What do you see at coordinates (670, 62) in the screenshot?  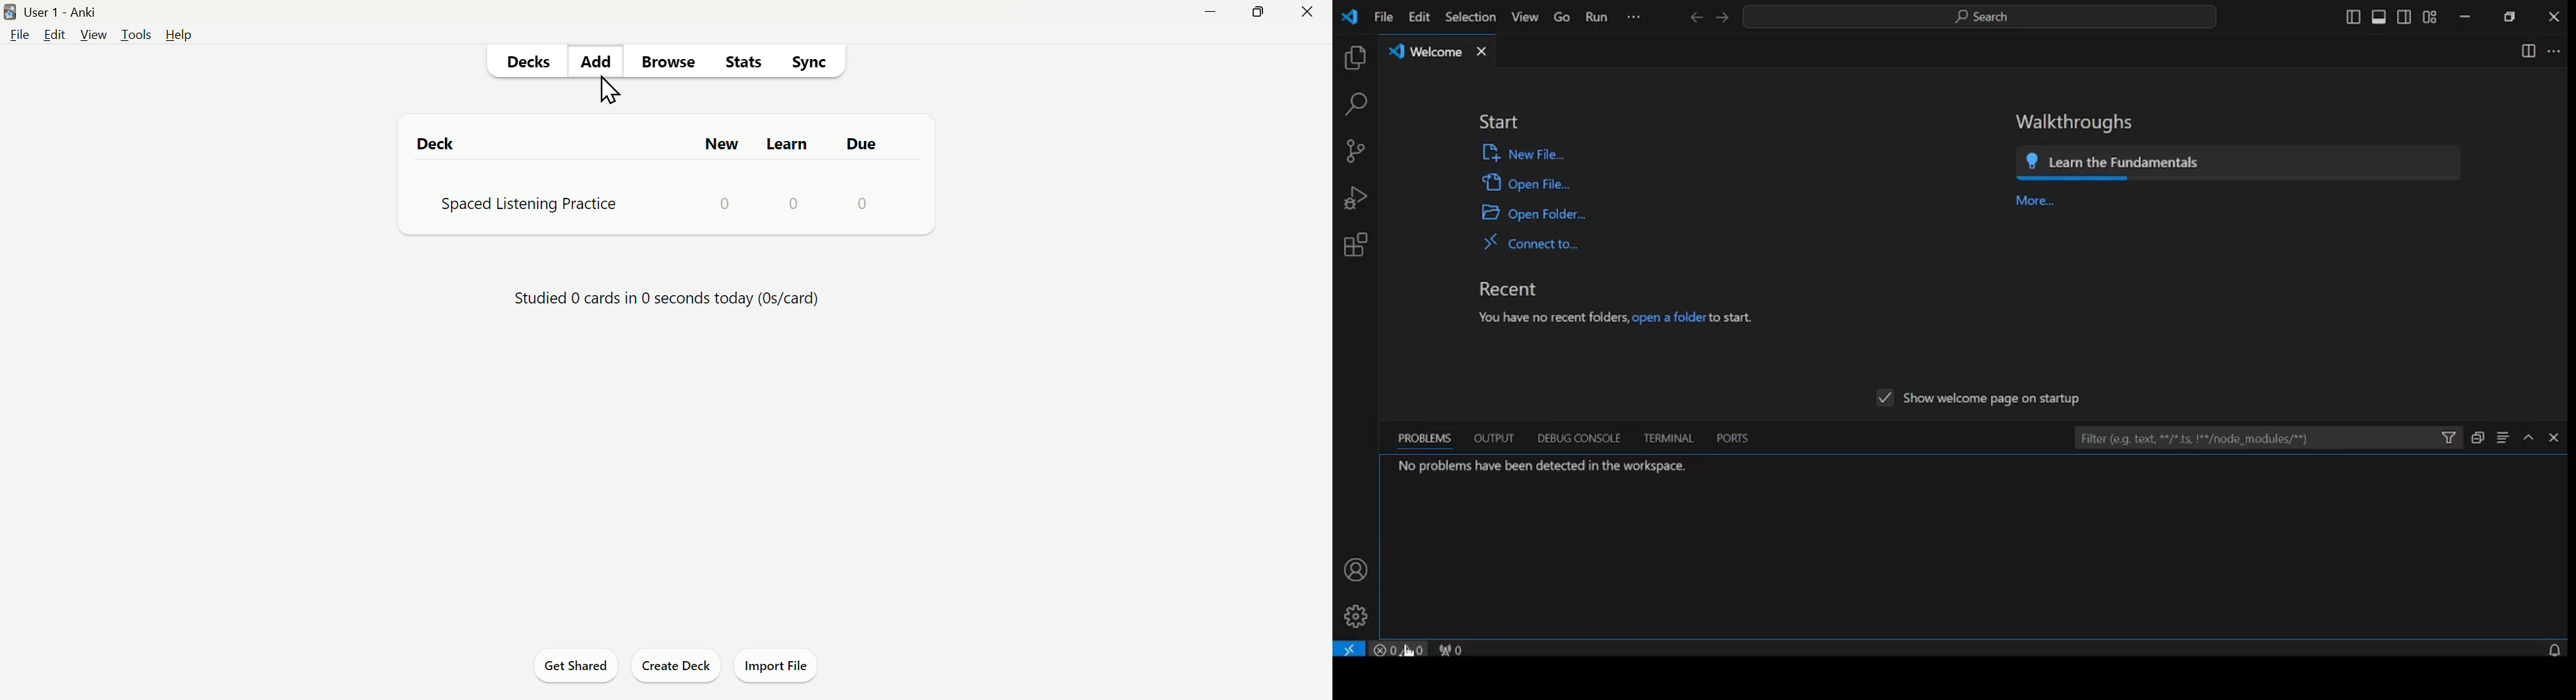 I see `Browse` at bounding box center [670, 62].